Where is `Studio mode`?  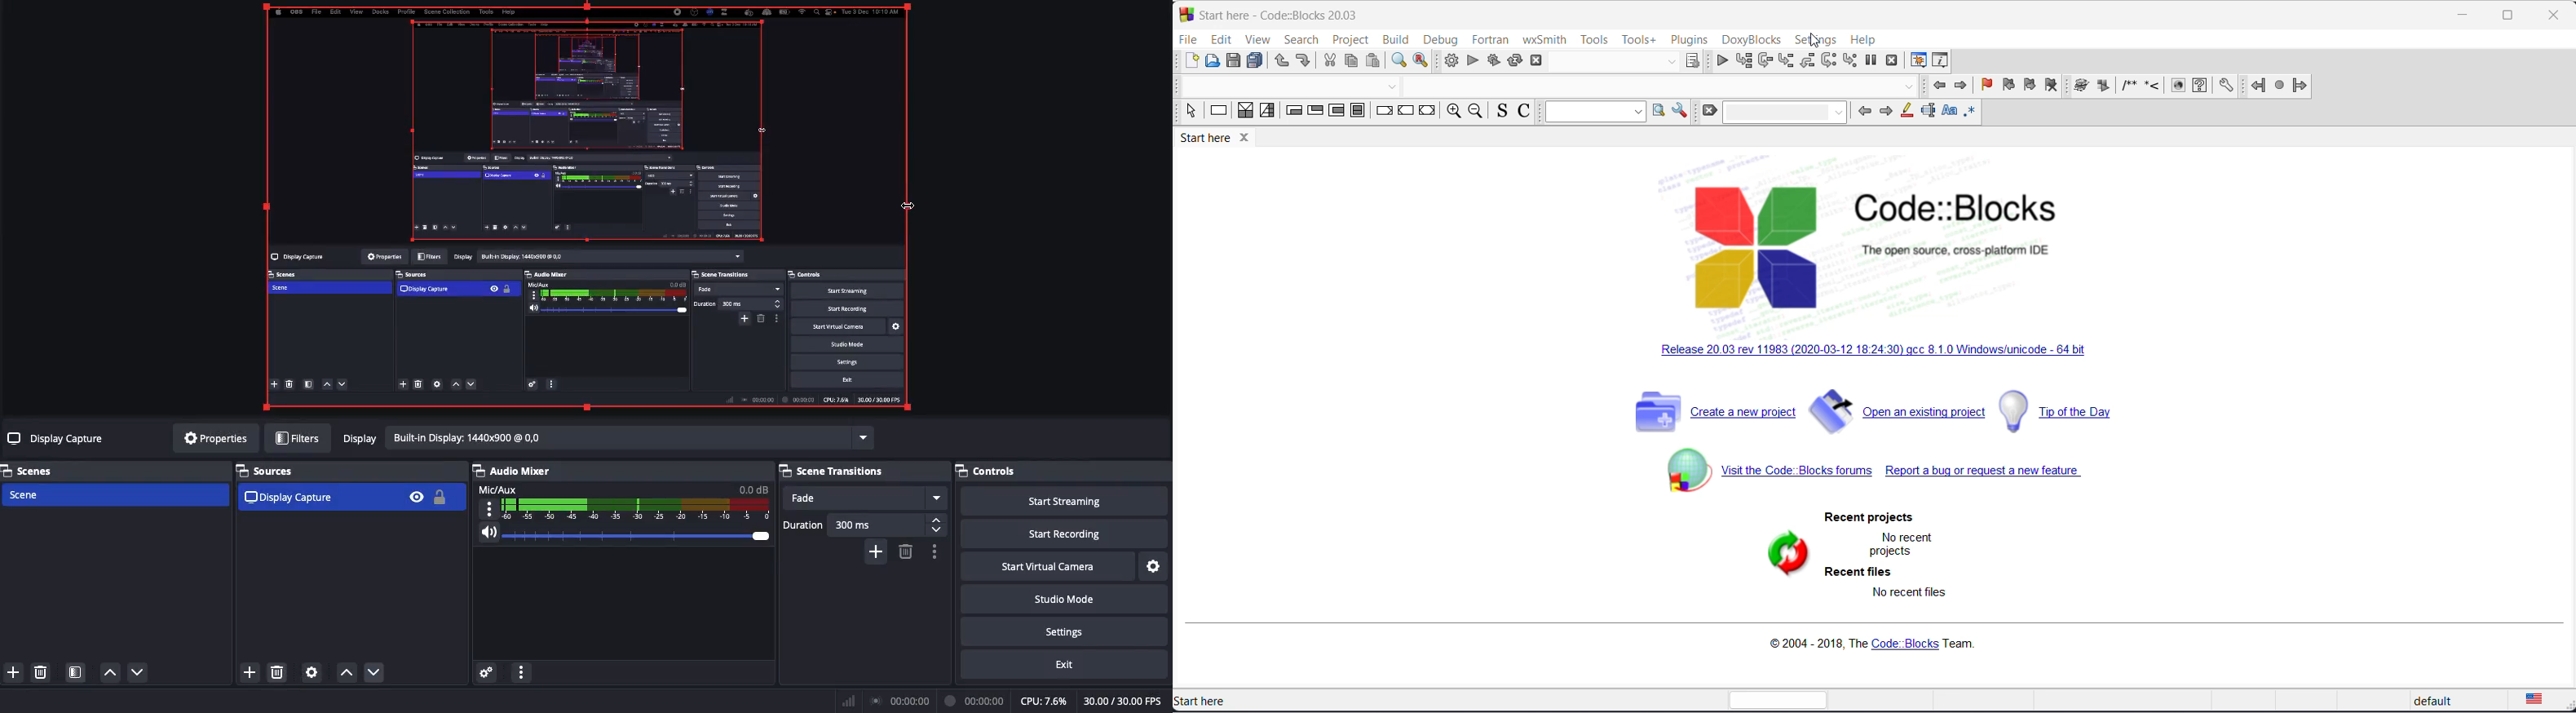
Studio mode is located at coordinates (1063, 597).